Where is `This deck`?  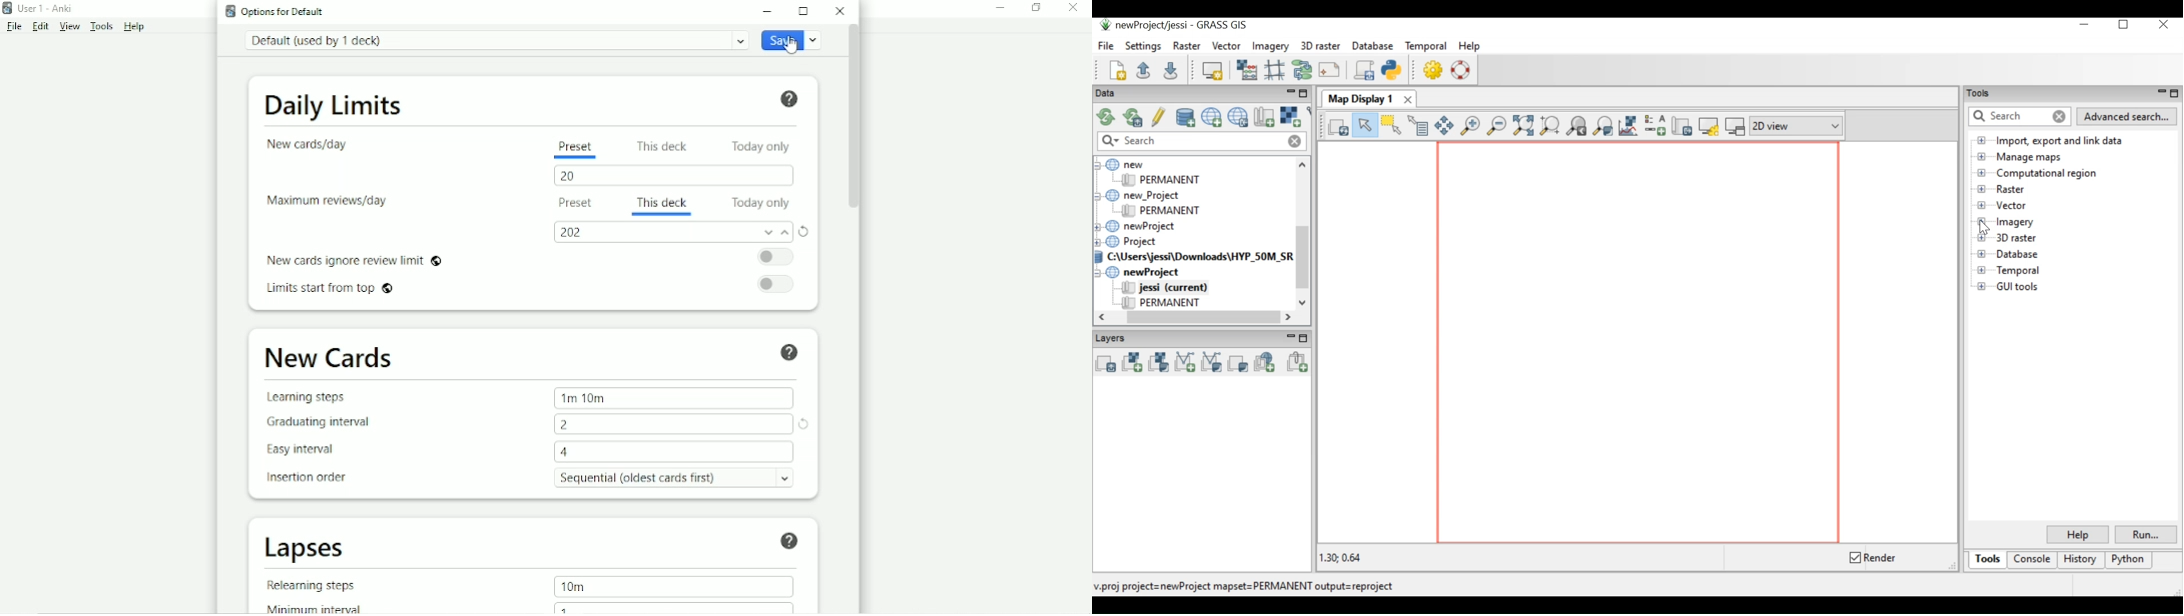
This deck is located at coordinates (663, 200).